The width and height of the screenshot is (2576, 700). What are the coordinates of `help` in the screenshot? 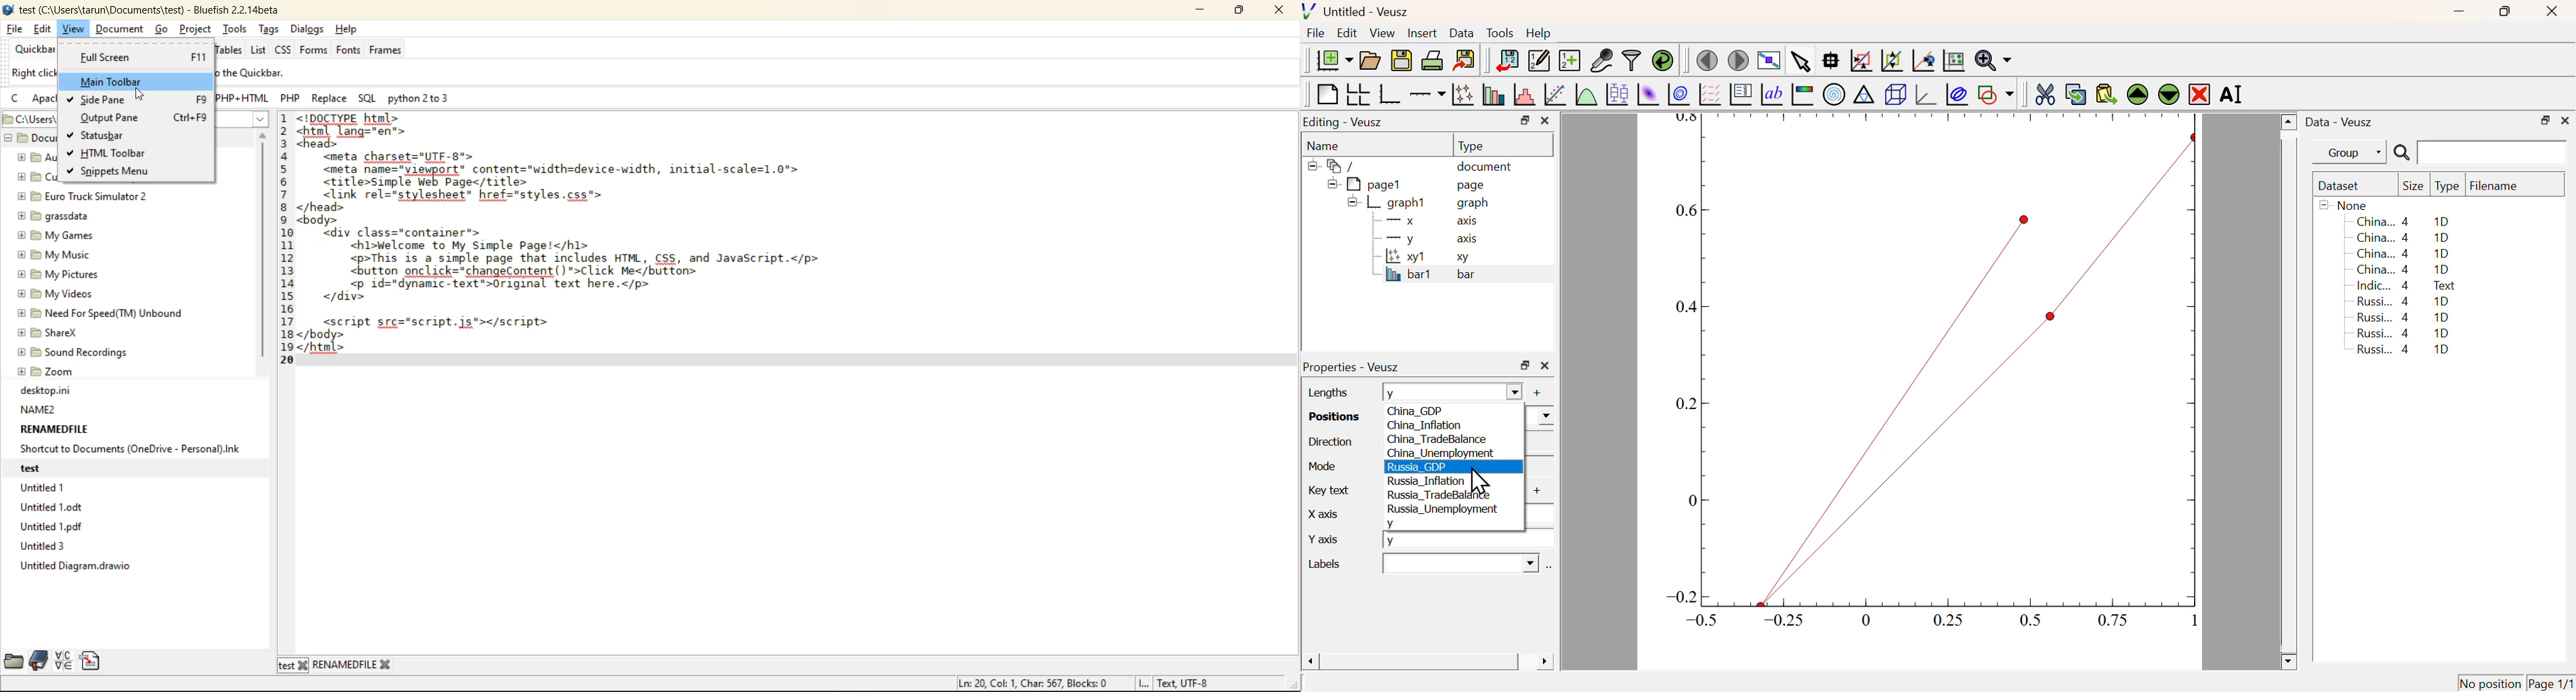 It's located at (347, 30).